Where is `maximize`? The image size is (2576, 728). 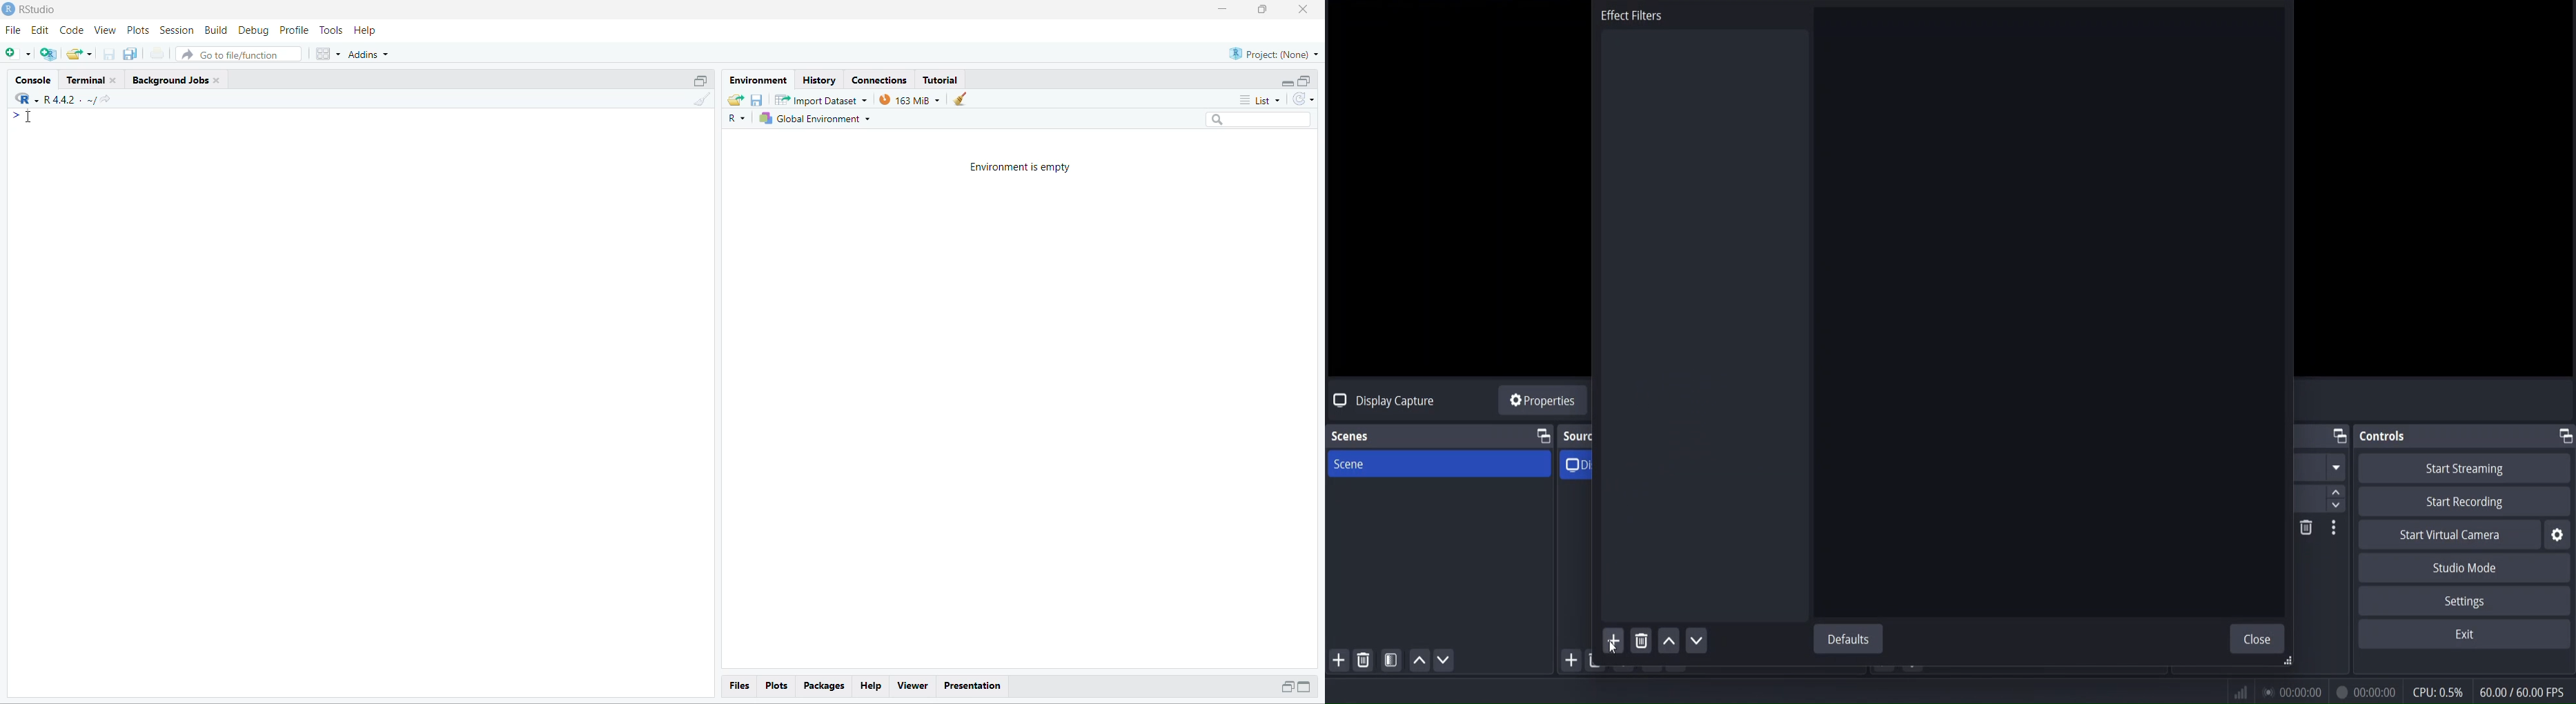 maximize is located at coordinates (1305, 686).